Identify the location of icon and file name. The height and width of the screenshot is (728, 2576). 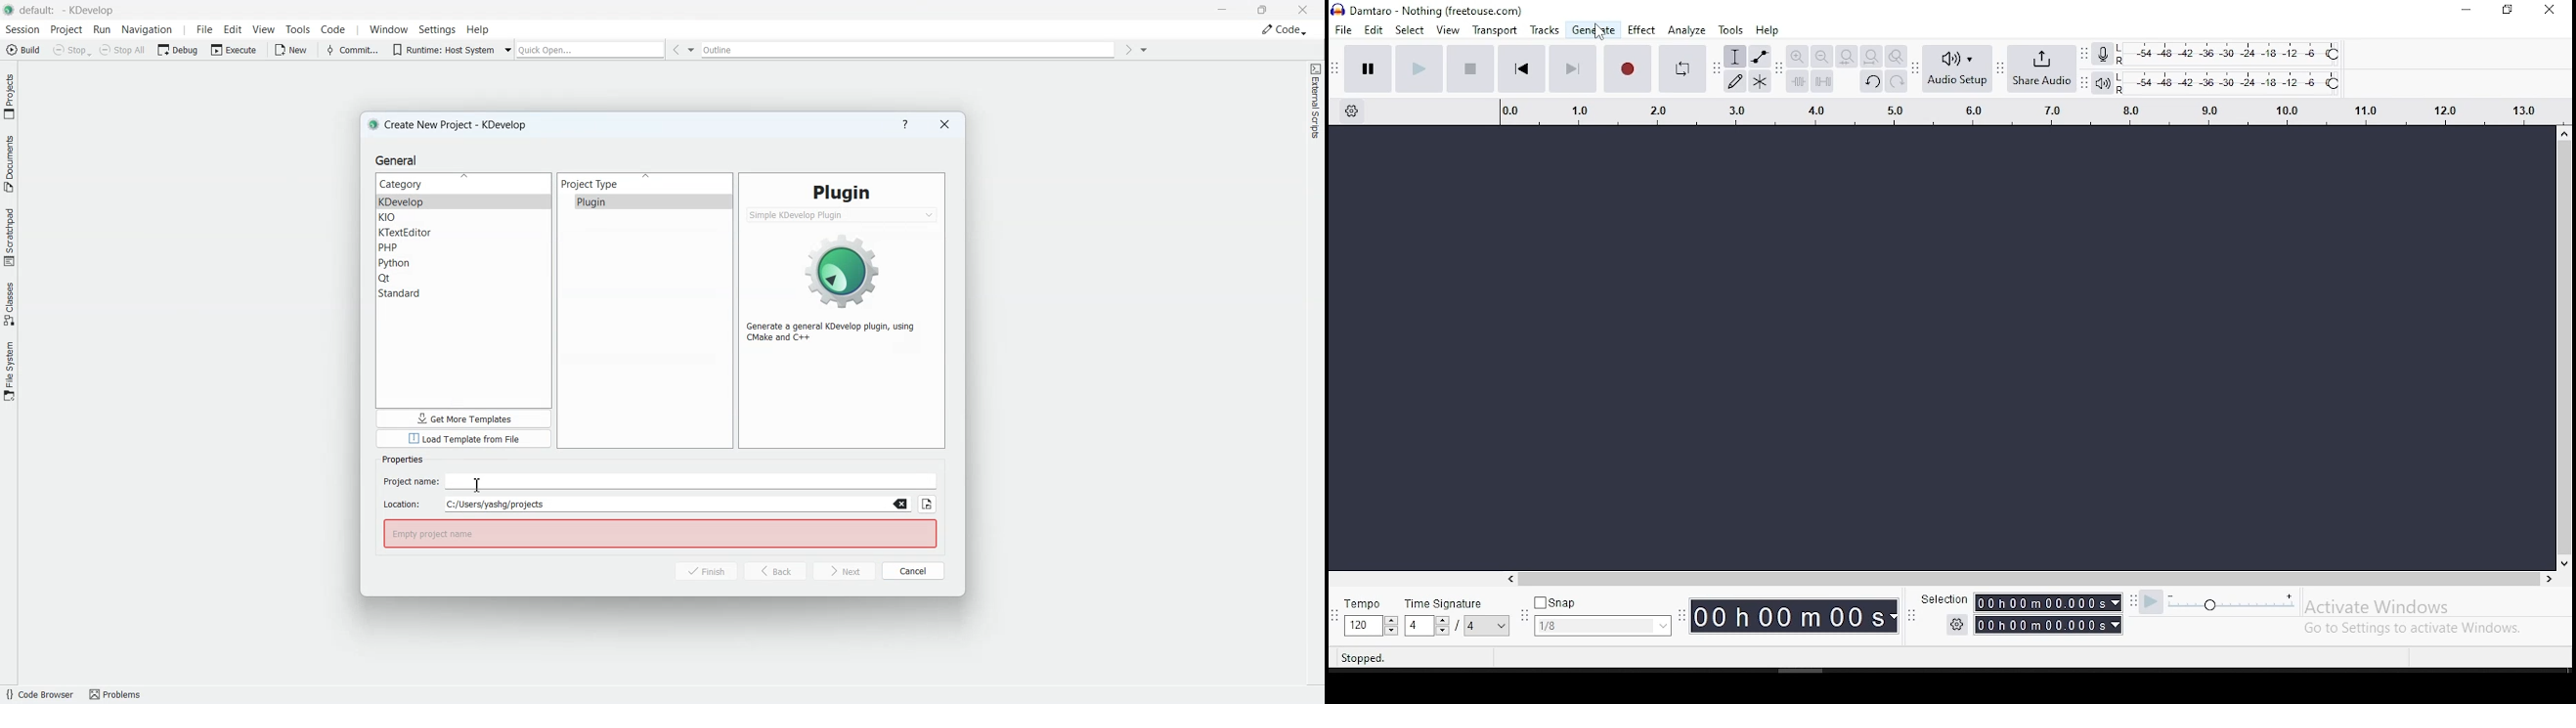
(1427, 10).